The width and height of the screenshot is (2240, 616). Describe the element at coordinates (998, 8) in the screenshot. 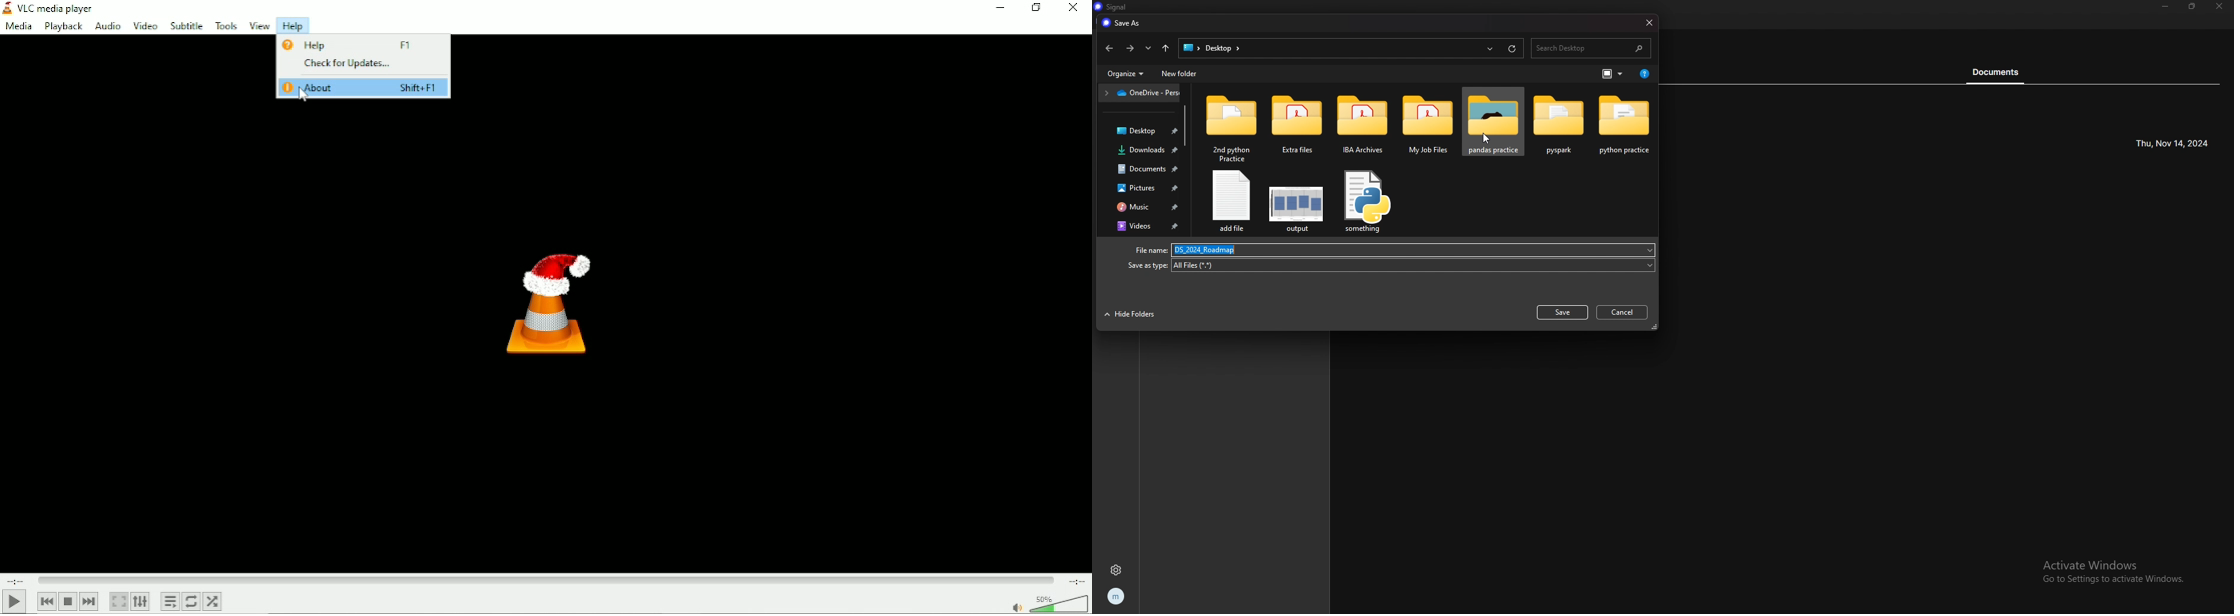

I see `Minimize` at that location.